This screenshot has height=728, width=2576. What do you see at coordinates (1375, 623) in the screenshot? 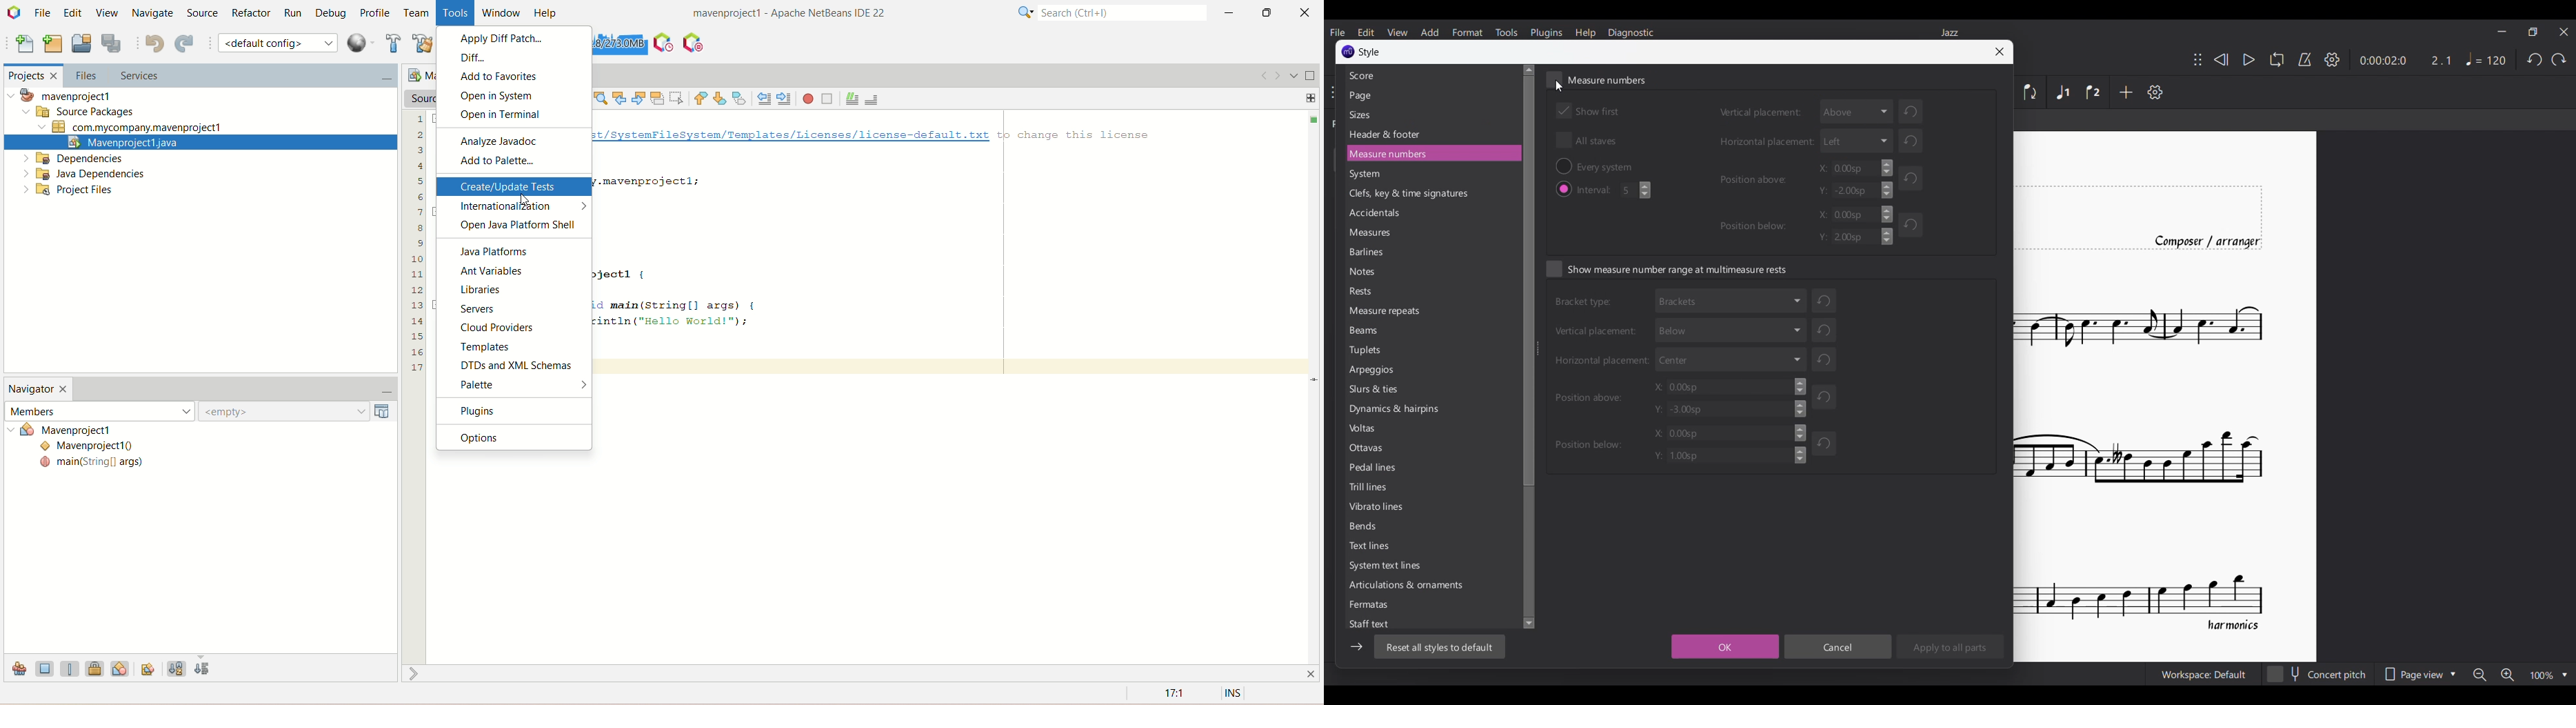
I see `STAFF` at bounding box center [1375, 623].